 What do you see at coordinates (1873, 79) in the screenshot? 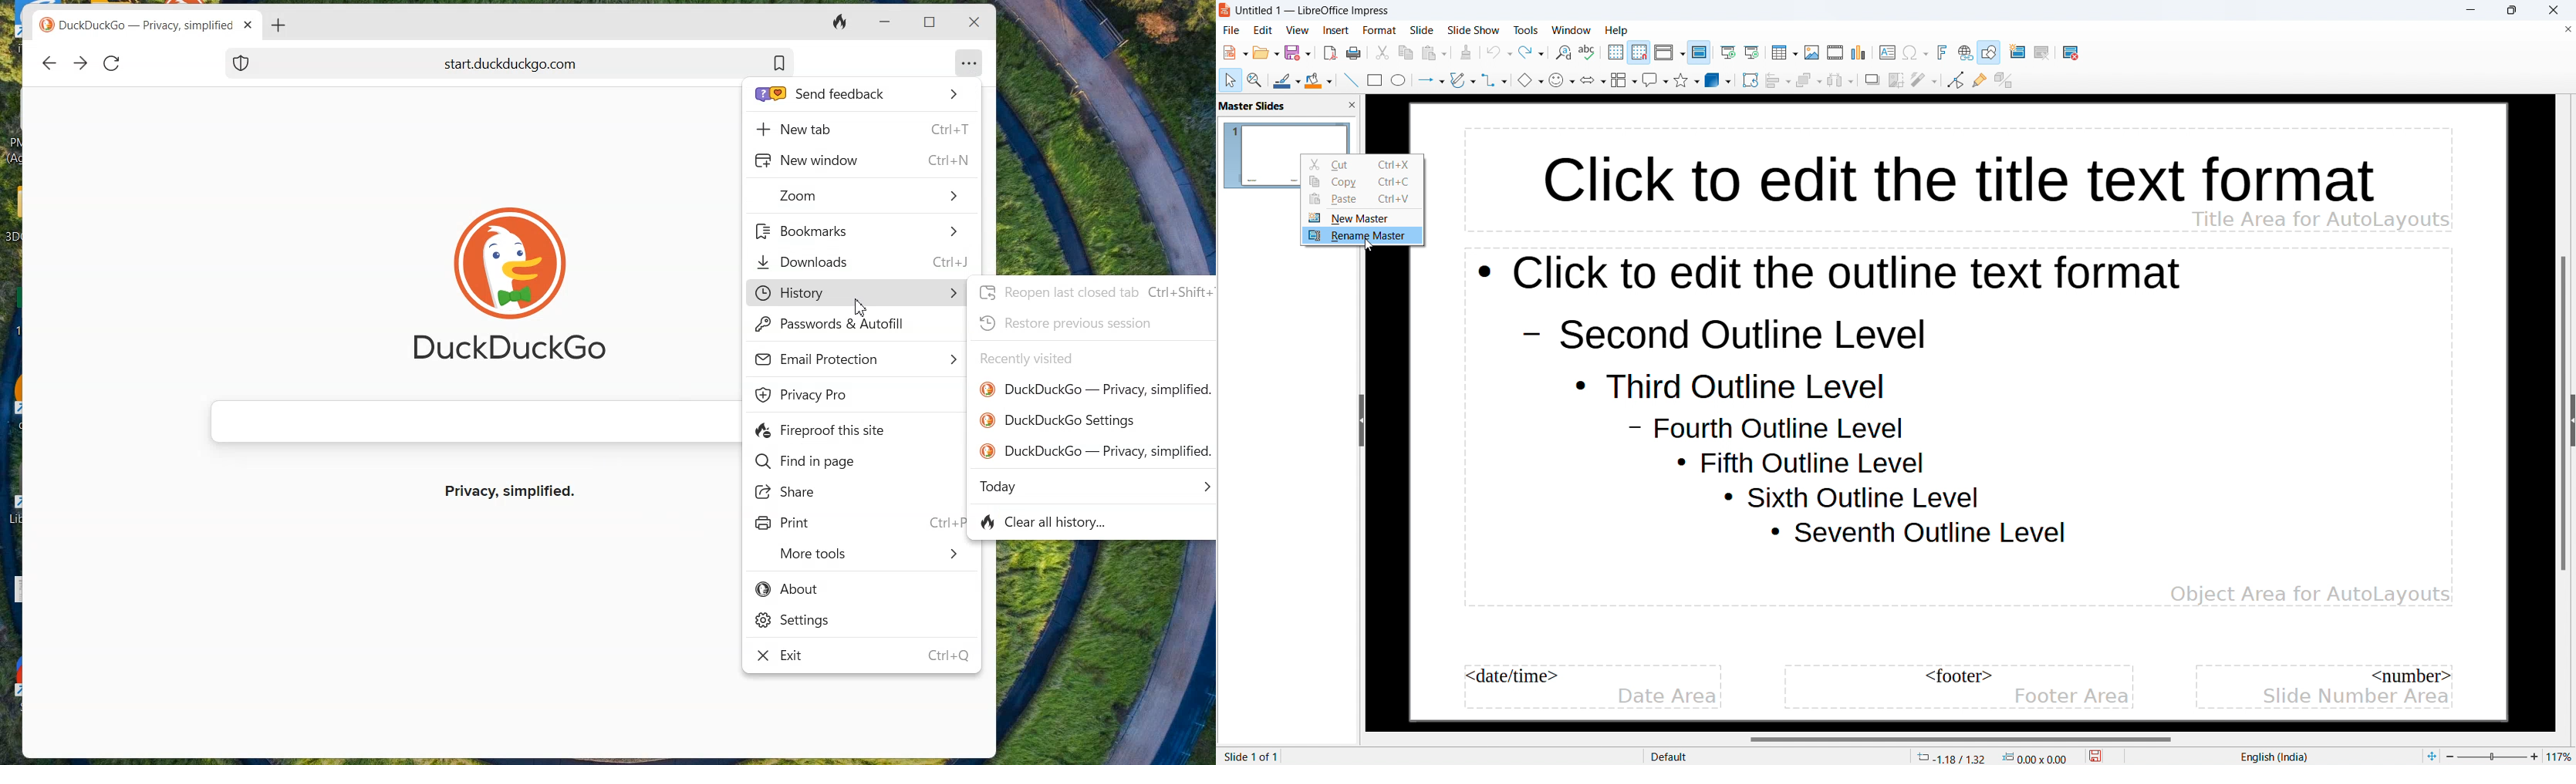
I see `shadow` at bounding box center [1873, 79].